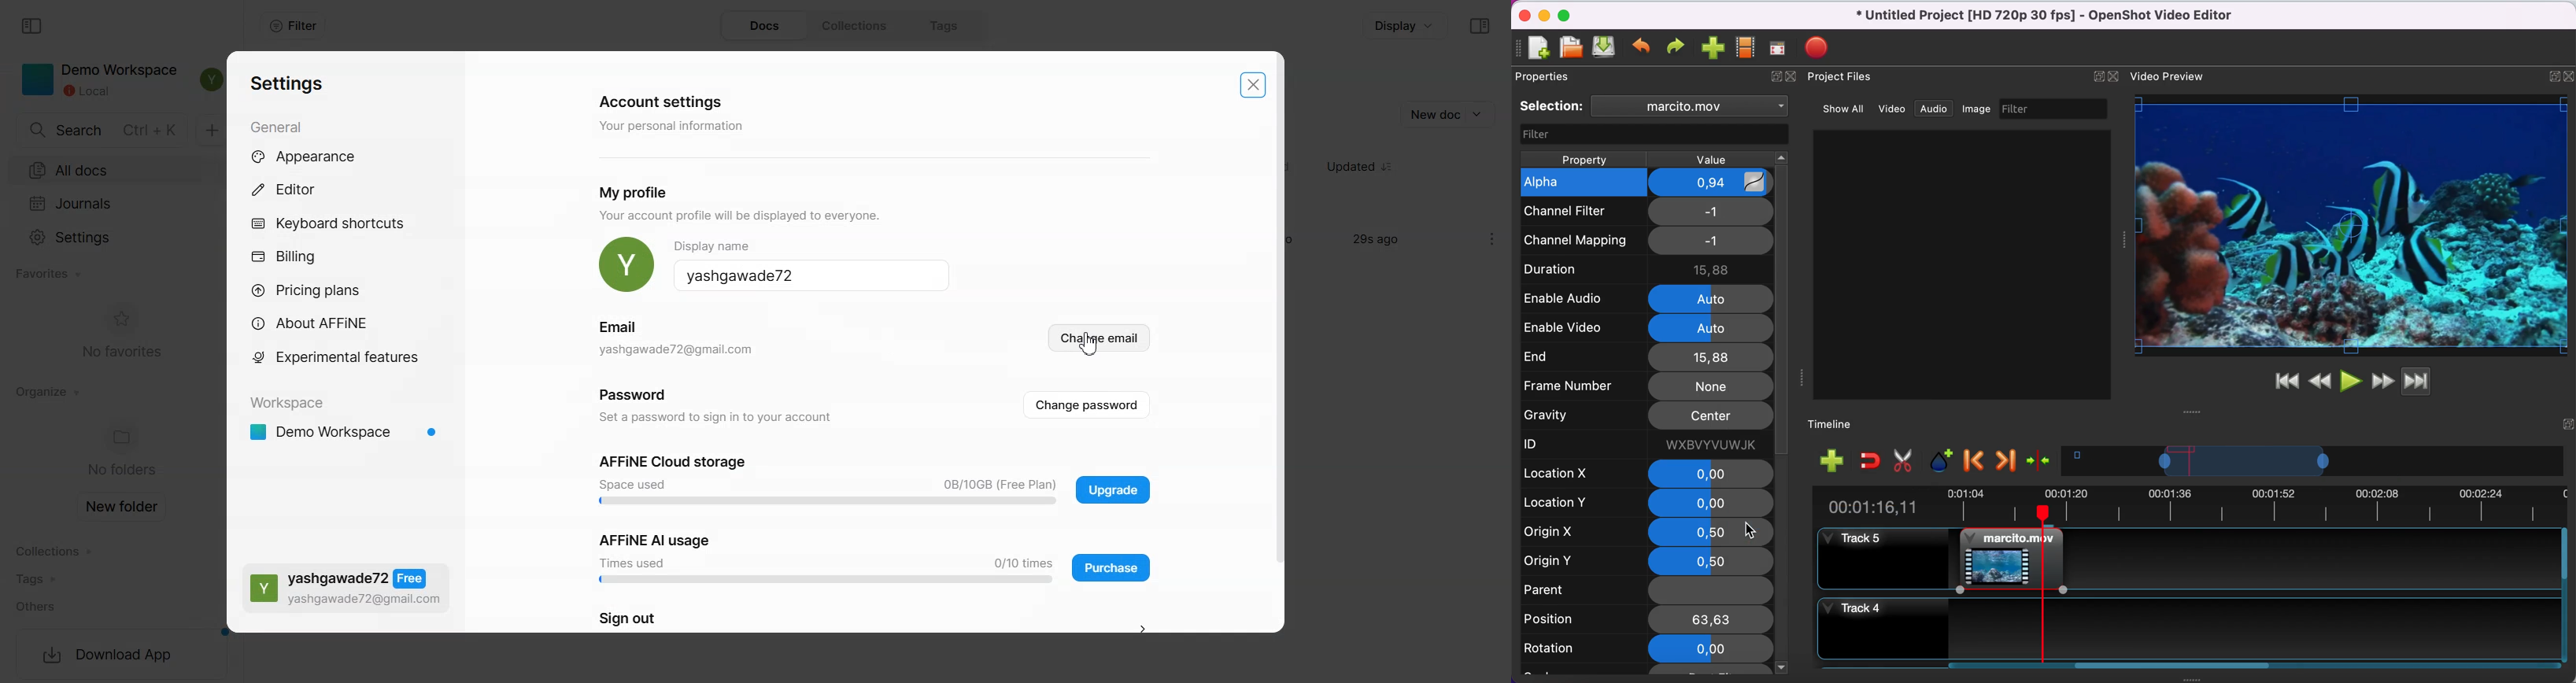 Image resolution: width=2576 pixels, height=700 pixels. What do you see at coordinates (1567, 474) in the screenshot?
I see `Location X` at bounding box center [1567, 474].